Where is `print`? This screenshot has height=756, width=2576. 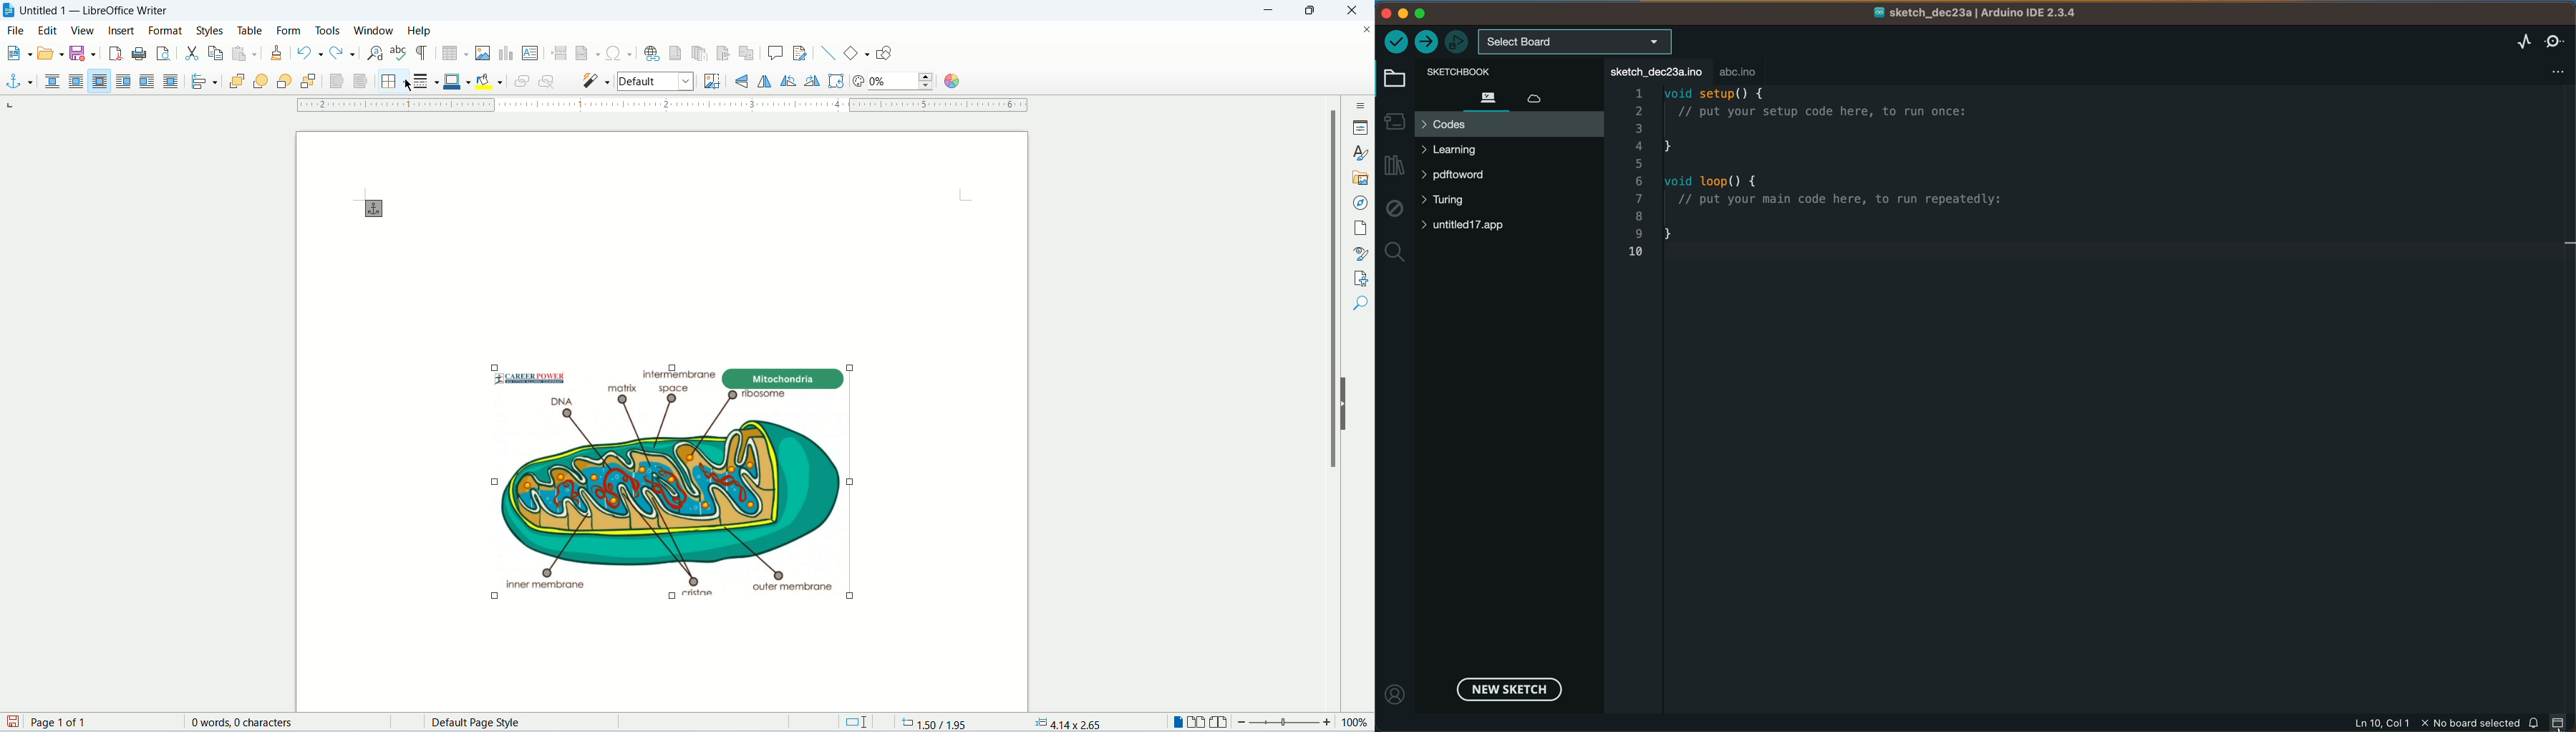 print is located at coordinates (139, 54).